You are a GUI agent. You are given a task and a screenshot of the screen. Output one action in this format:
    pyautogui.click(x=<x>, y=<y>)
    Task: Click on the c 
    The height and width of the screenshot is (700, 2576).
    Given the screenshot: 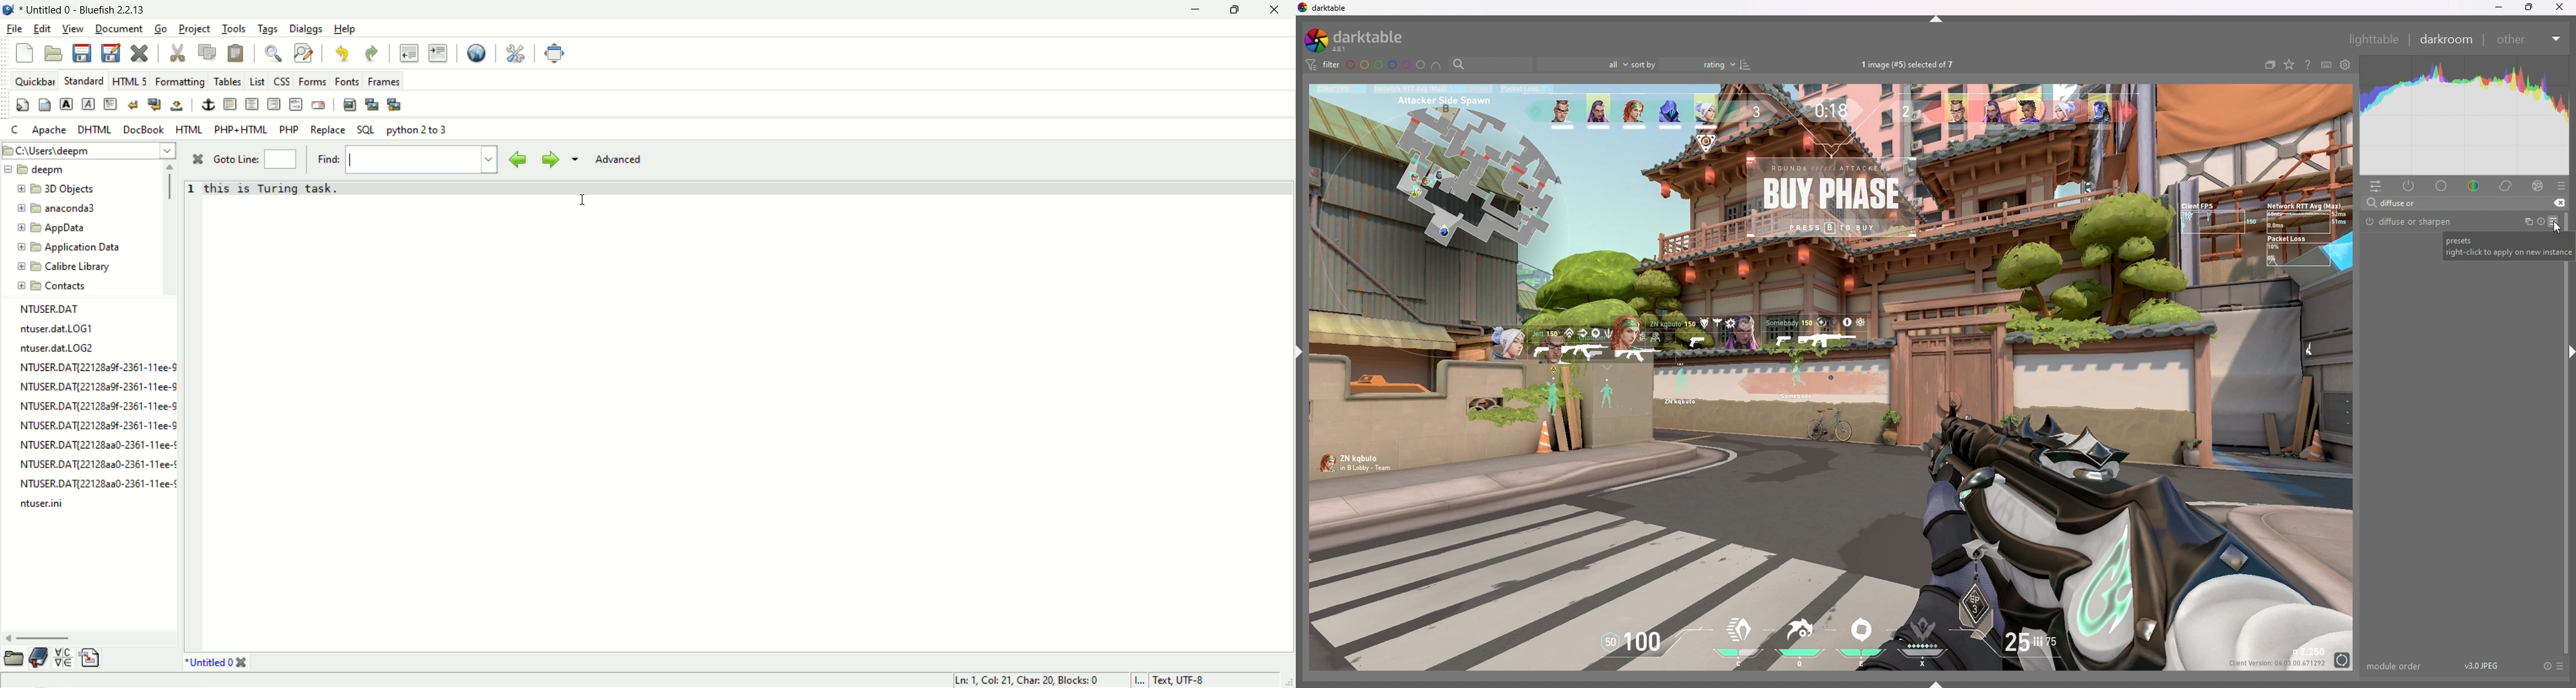 What is the action you would take?
    pyautogui.click(x=16, y=131)
    